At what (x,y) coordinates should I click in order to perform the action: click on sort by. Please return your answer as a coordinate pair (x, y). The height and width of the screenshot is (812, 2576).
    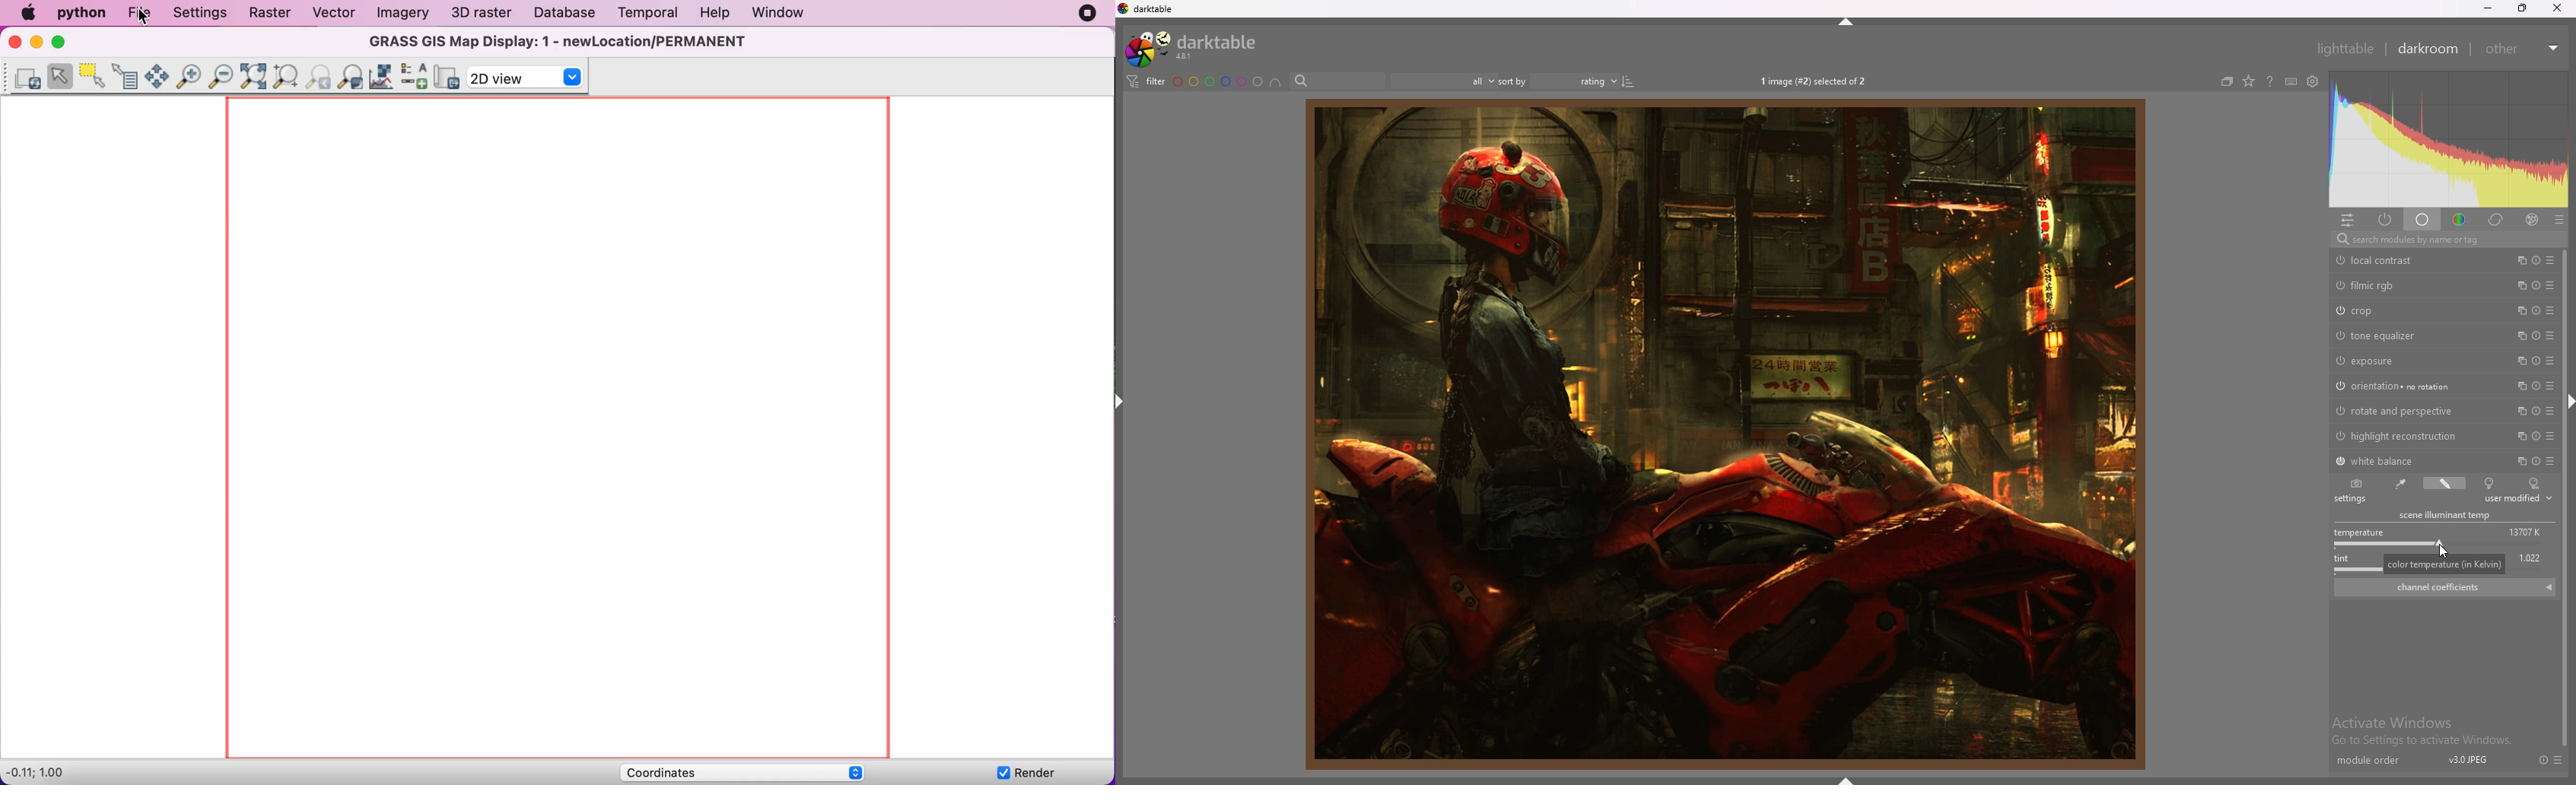
    Looking at the image, I should click on (1560, 81).